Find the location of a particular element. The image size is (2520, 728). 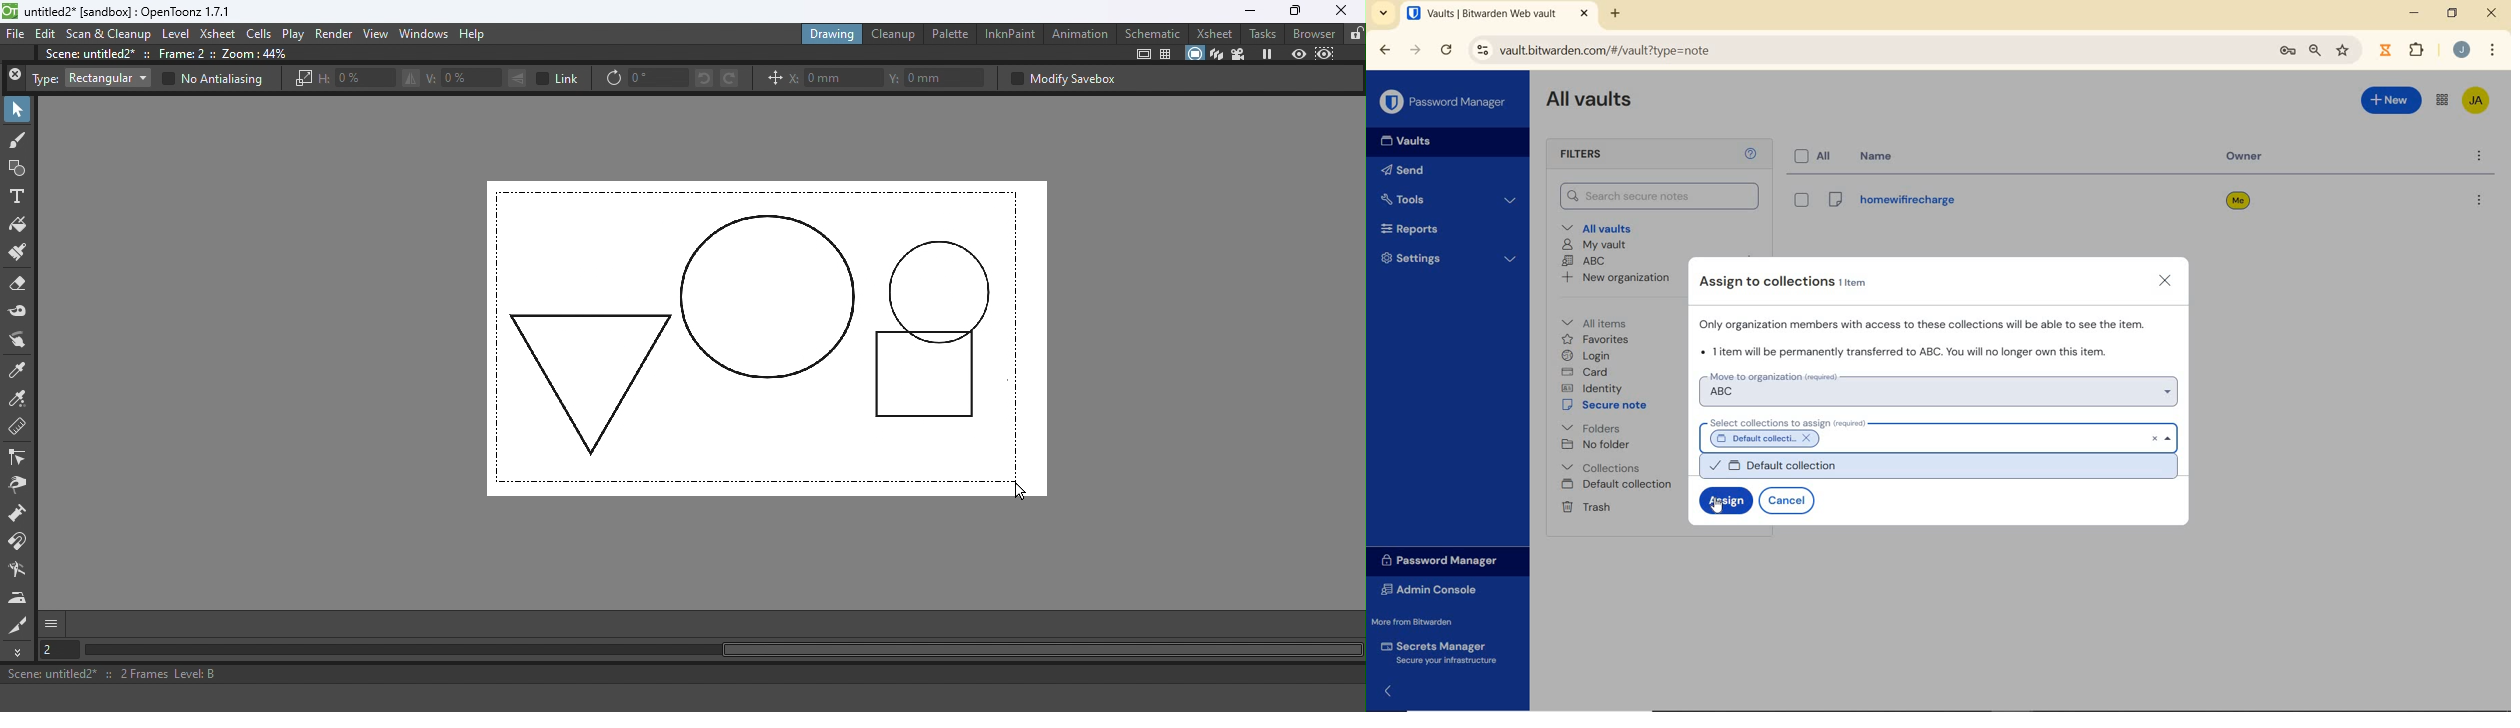

View is located at coordinates (376, 34).